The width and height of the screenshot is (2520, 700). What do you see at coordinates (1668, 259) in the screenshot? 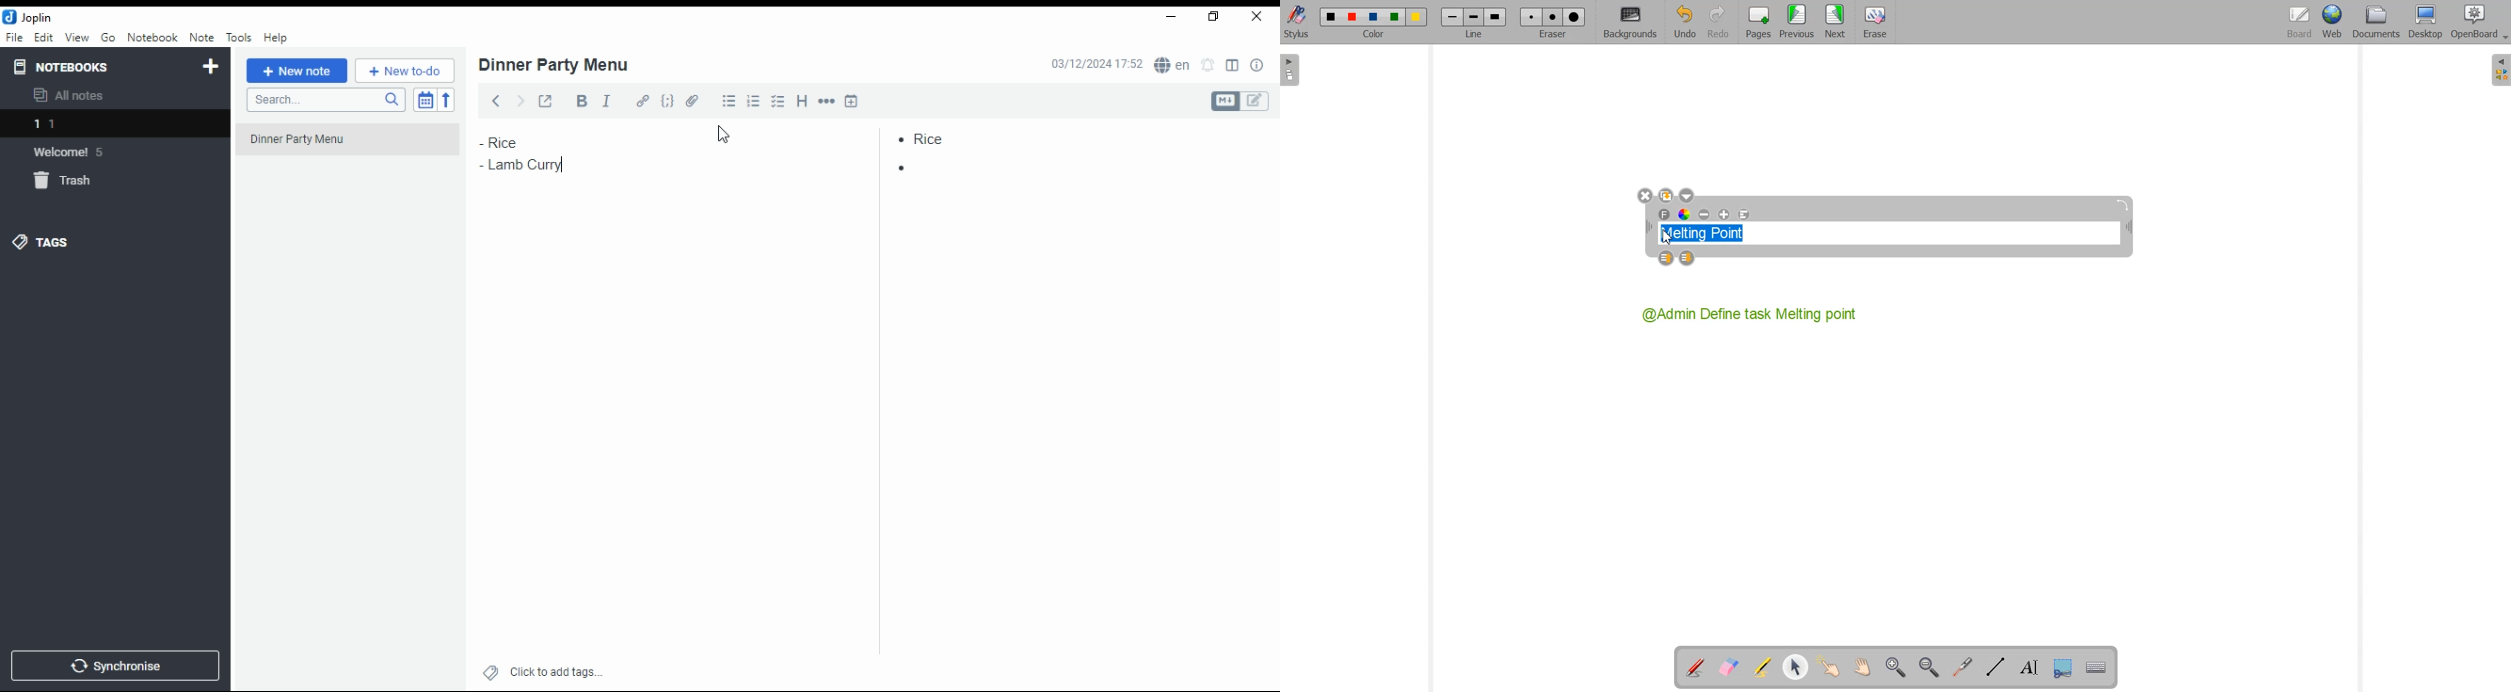
I see `Layer Up` at bounding box center [1668, 259].